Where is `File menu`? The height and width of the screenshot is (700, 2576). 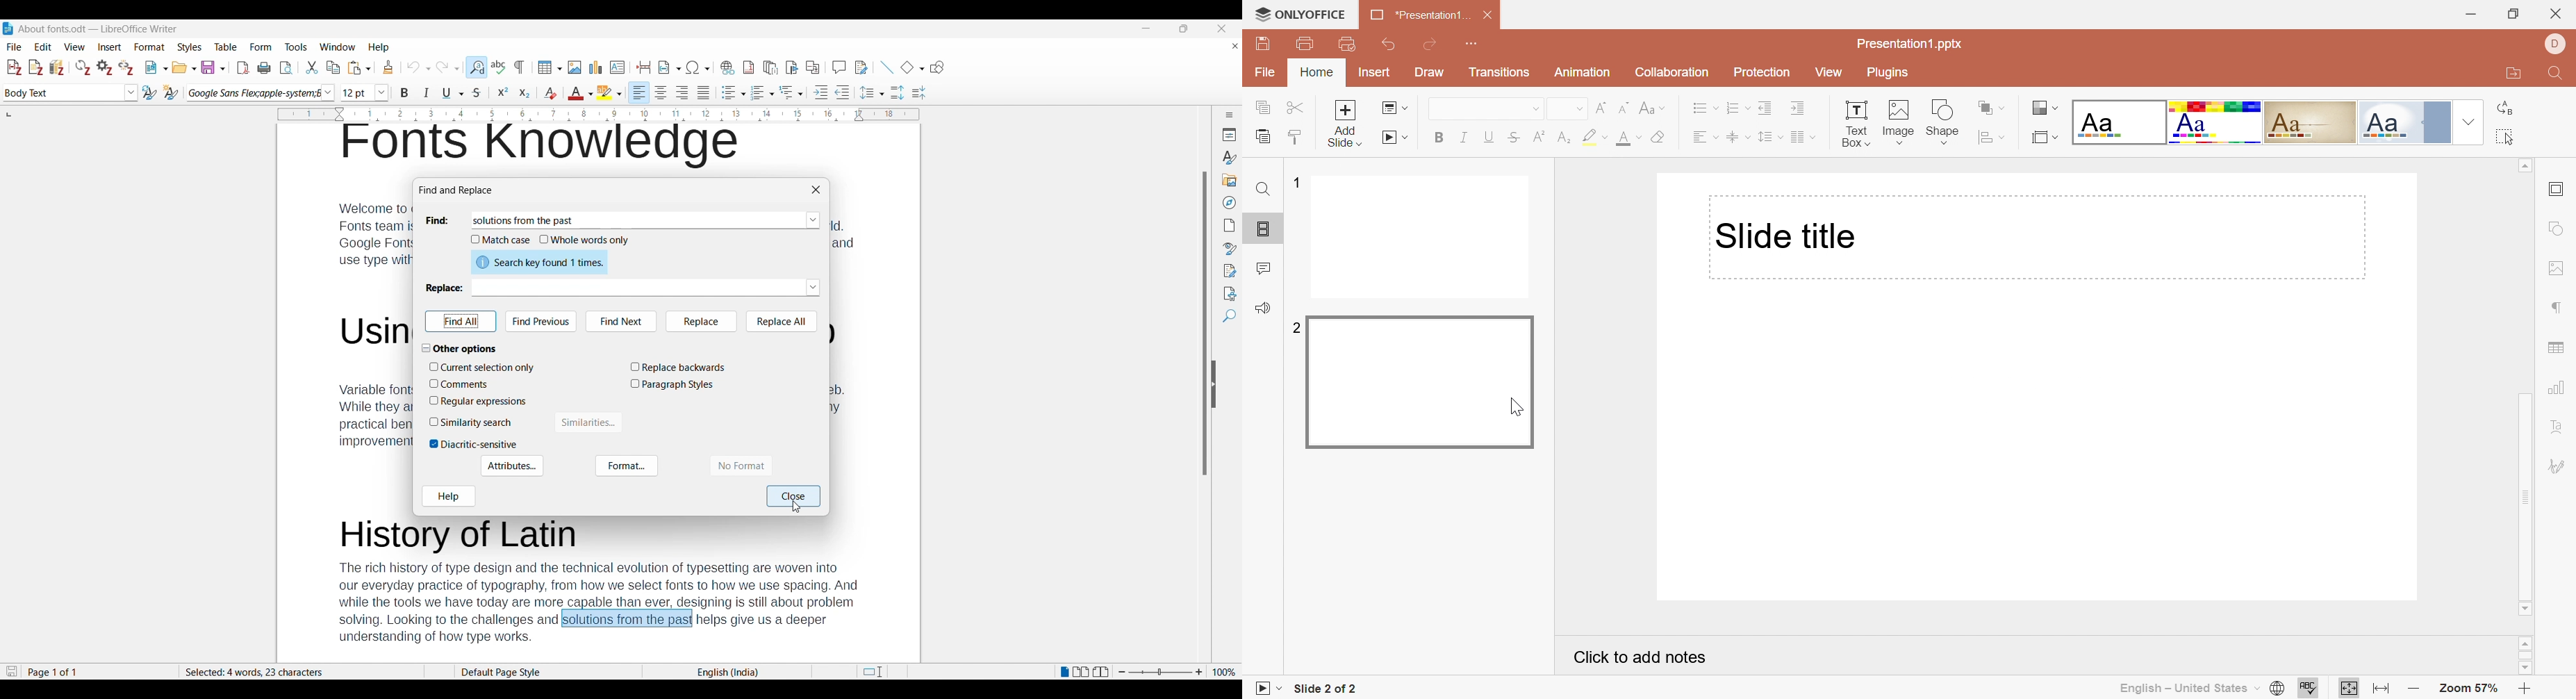 File menu is located at coordinates (14, 47).